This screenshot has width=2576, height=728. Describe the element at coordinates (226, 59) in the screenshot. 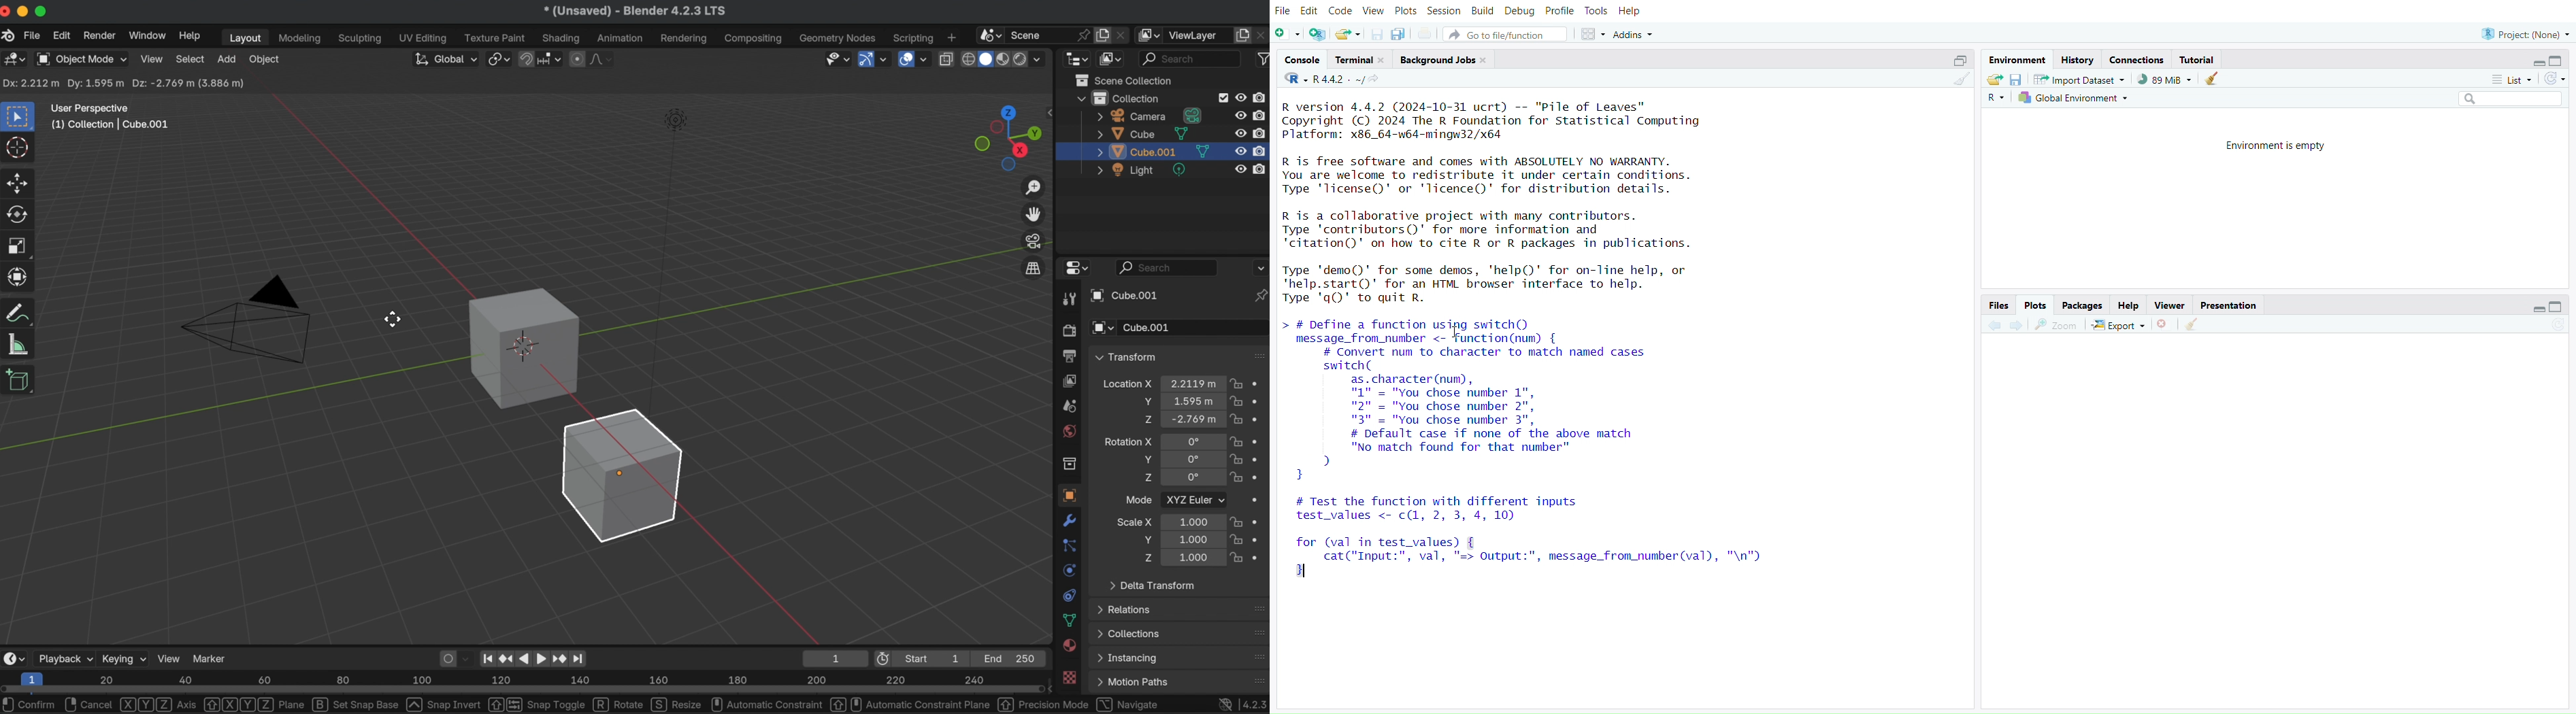

I see `add` at that location.